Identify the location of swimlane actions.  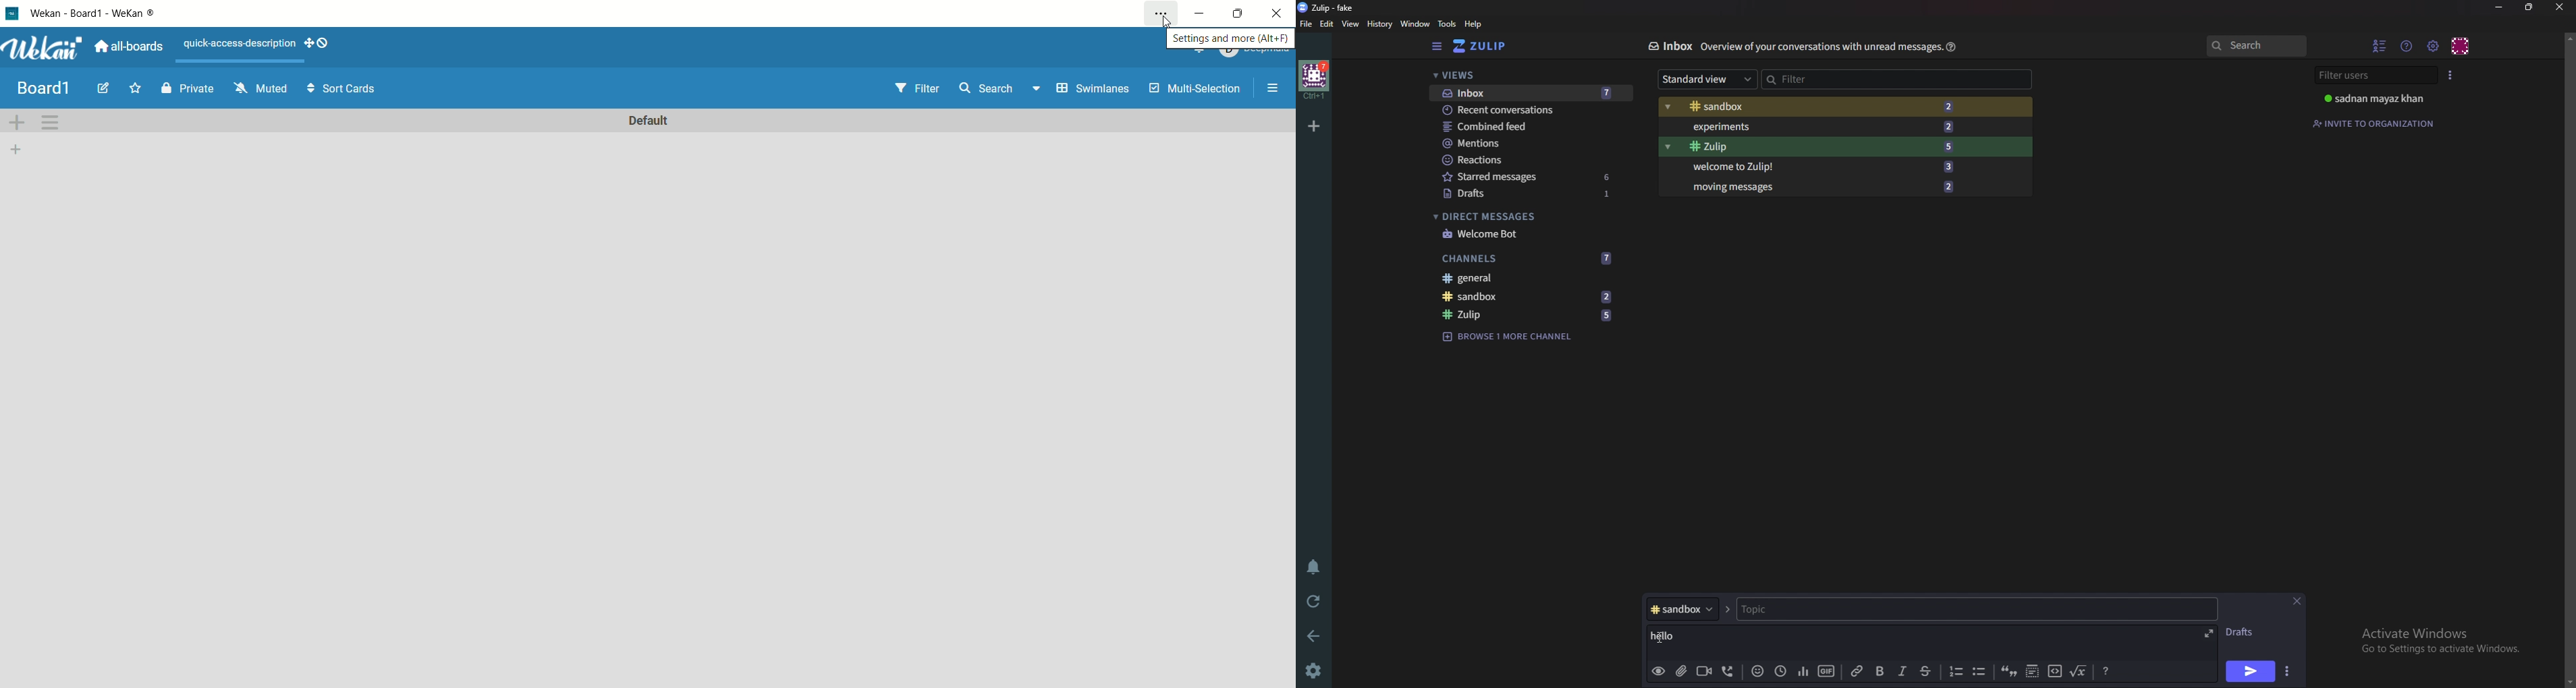
(51, 123).